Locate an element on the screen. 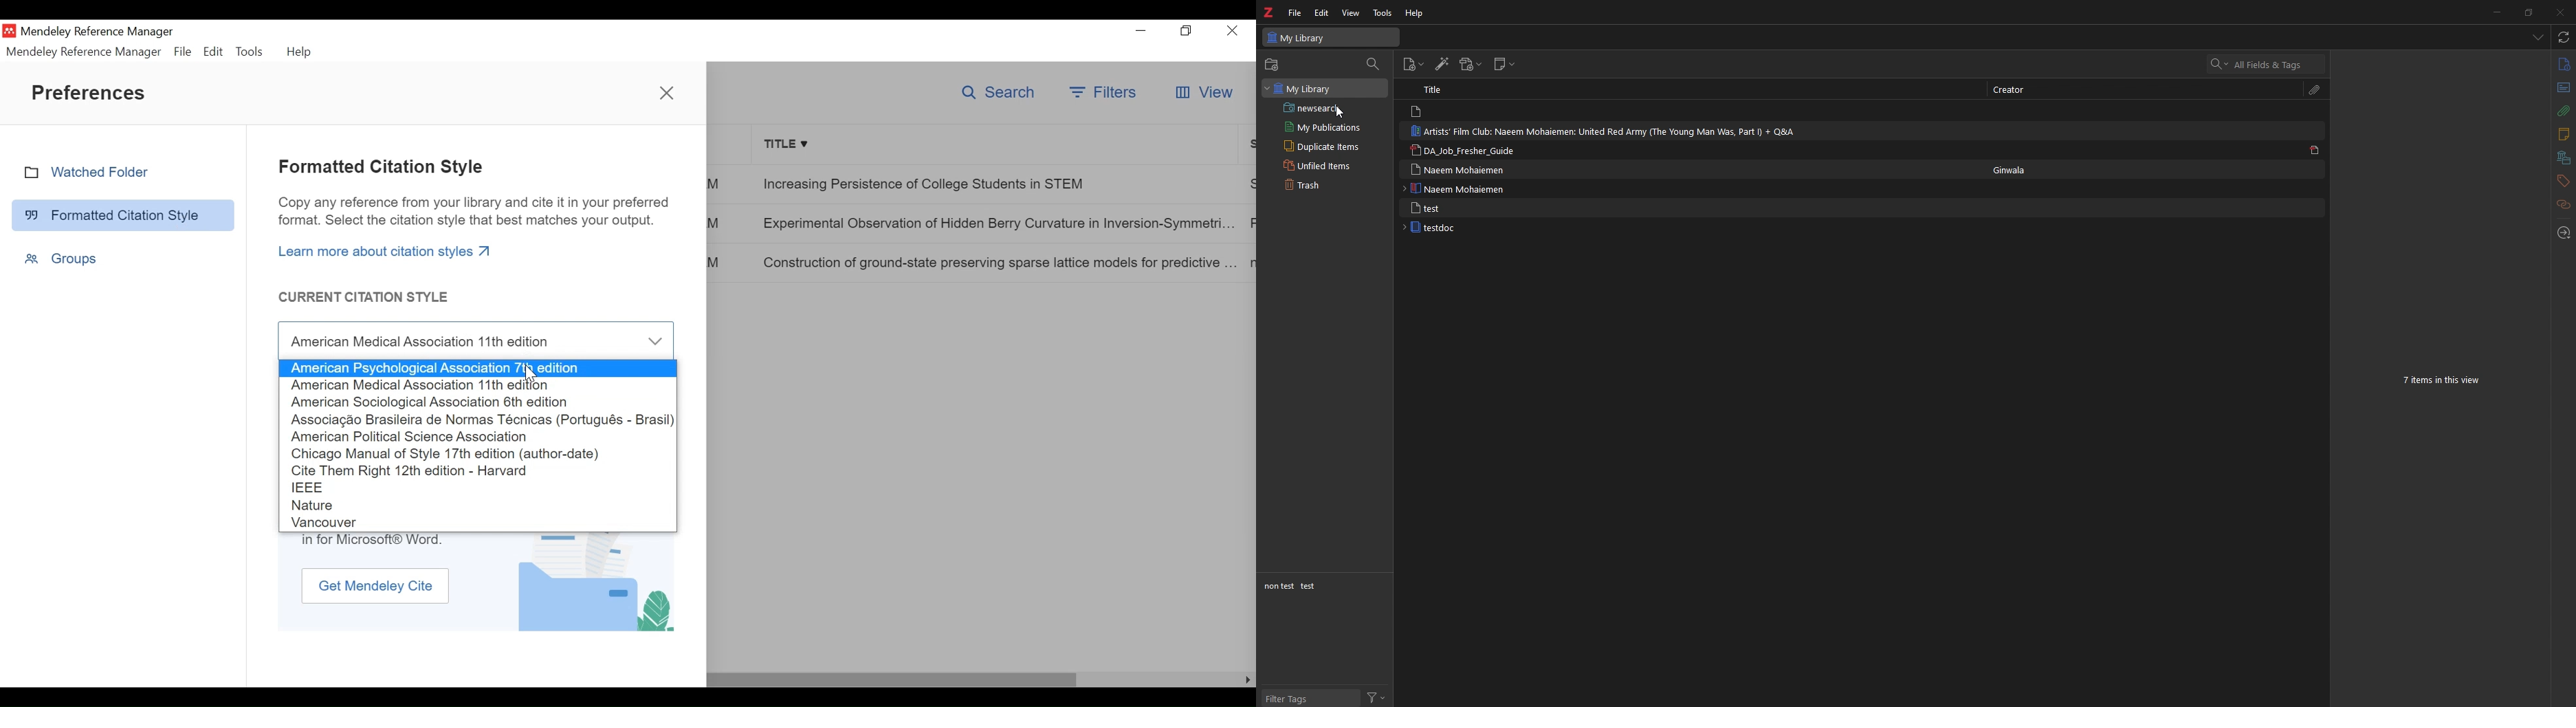 The image size is (2576, 728). Construction of ground-state preserving sparse lattice models for predictive is located at coordinates (998, 262).